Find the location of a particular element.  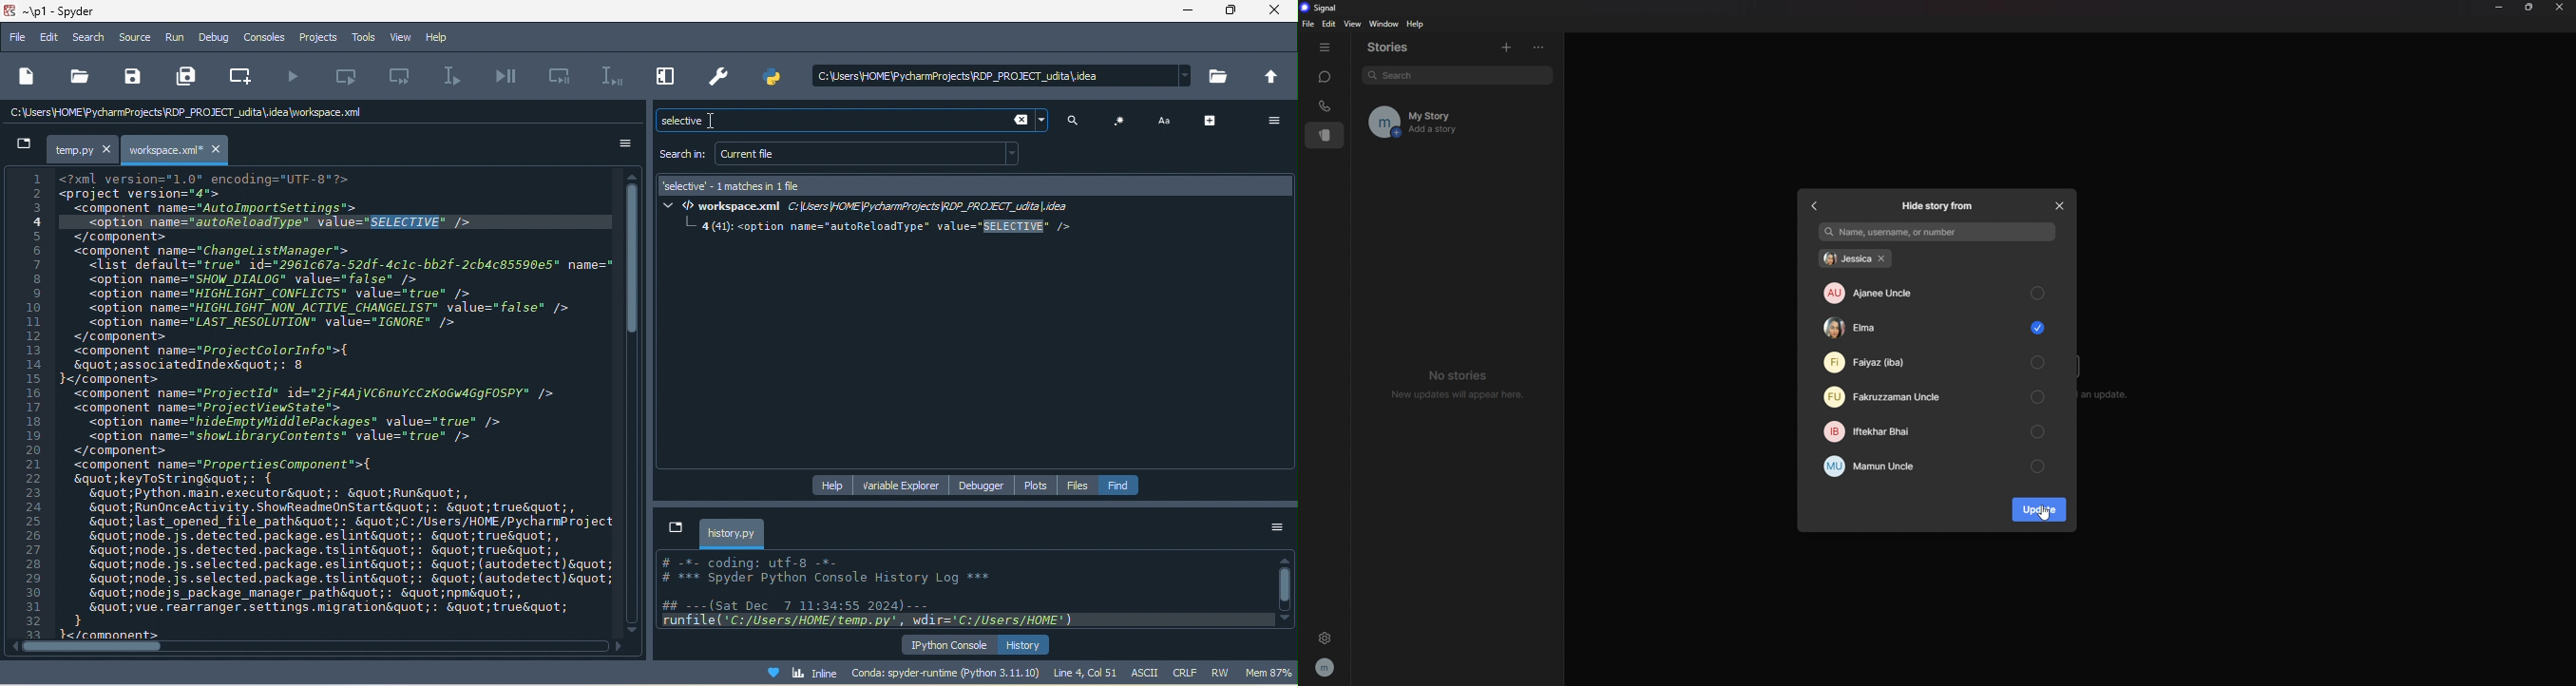

tools is located at coordinates (360, 38).